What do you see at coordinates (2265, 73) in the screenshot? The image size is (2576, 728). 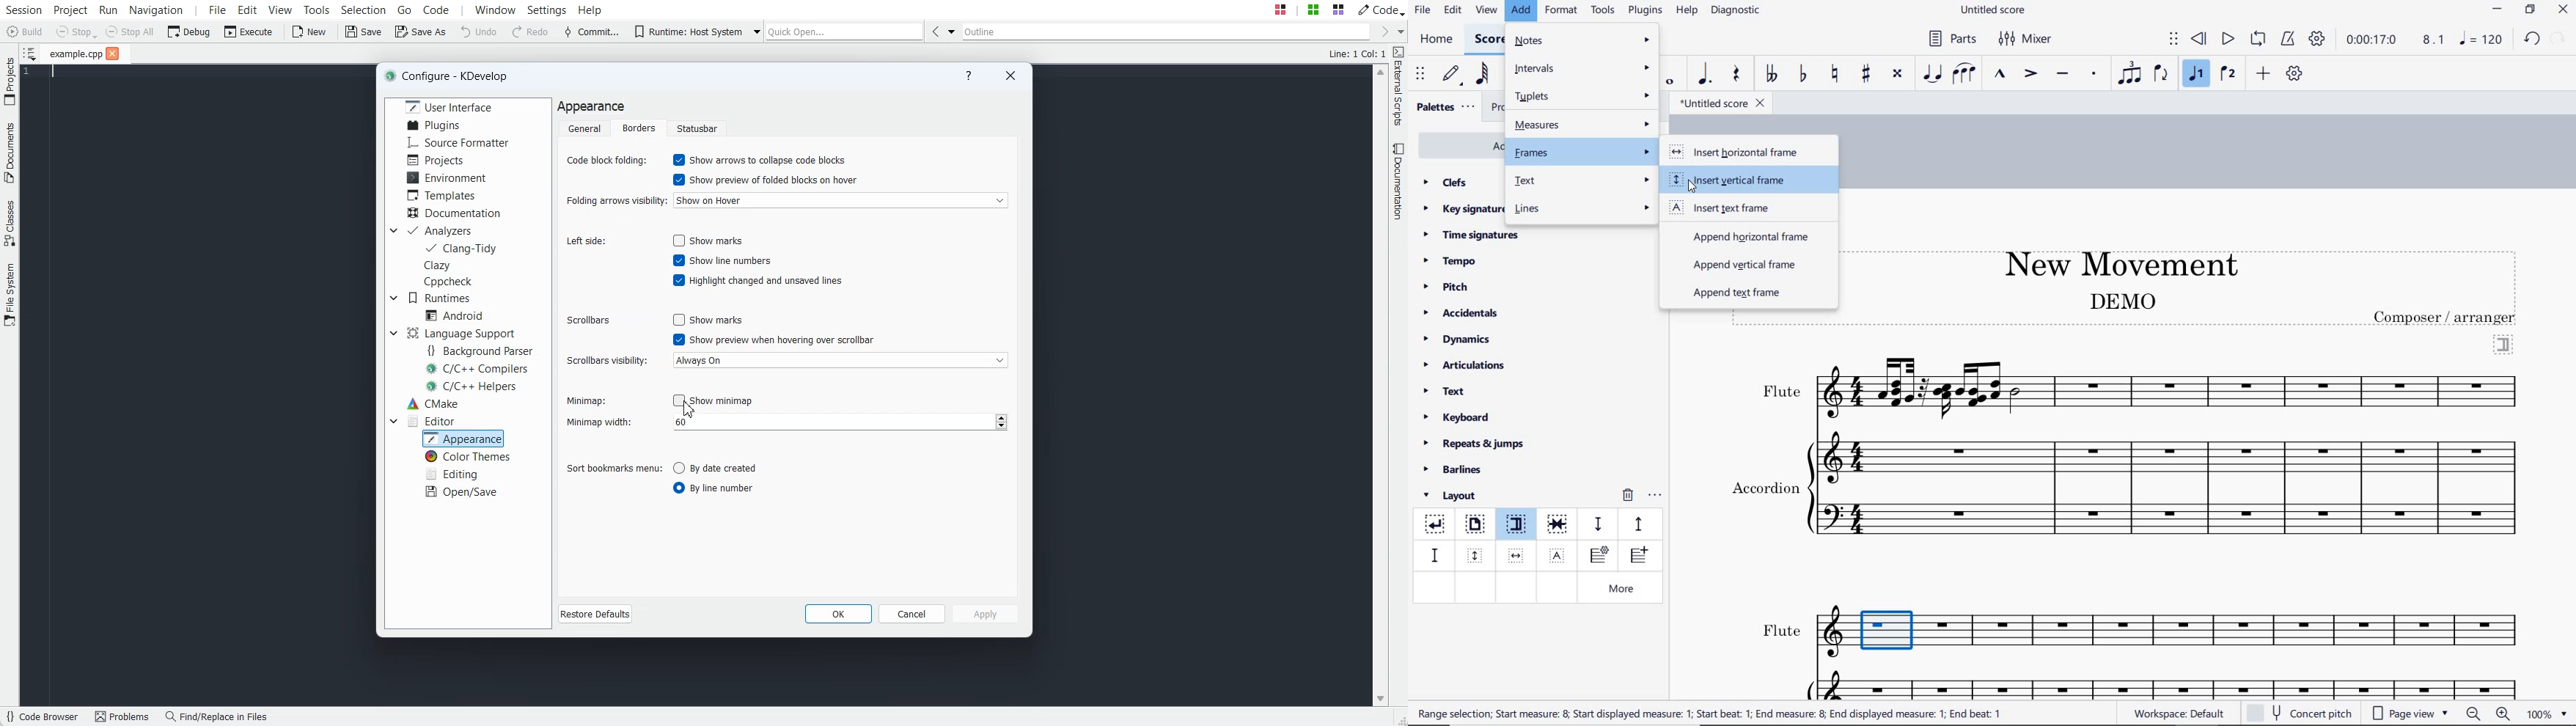 I see `add` at bounding box center [2265, 73].